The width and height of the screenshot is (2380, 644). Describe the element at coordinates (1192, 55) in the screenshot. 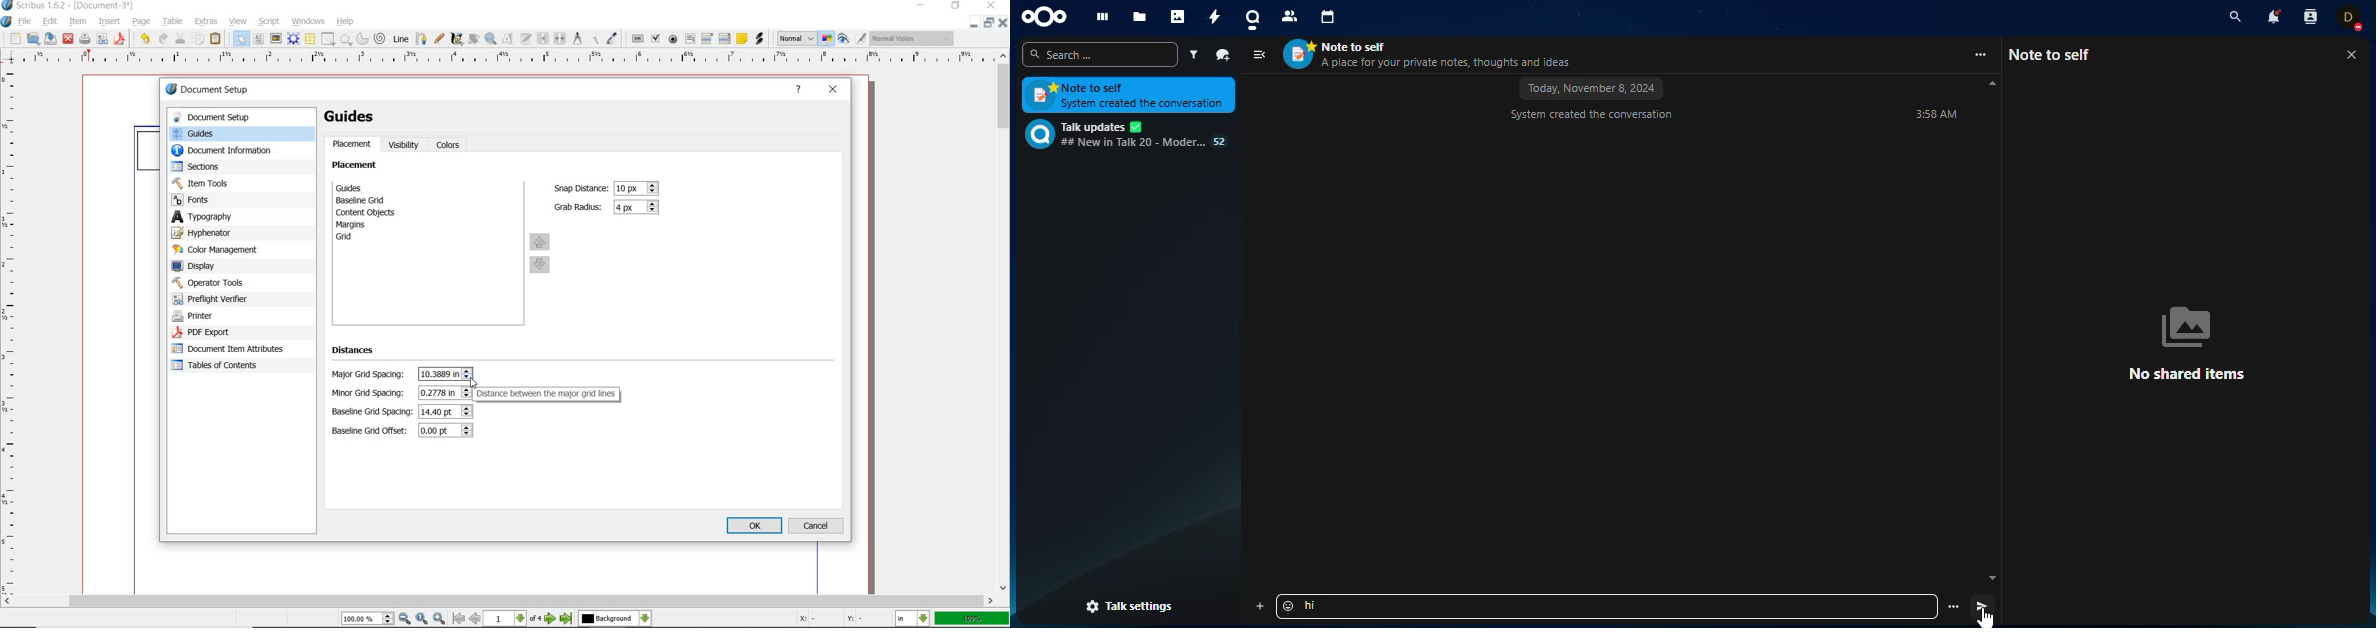

I see `filter` at that location.